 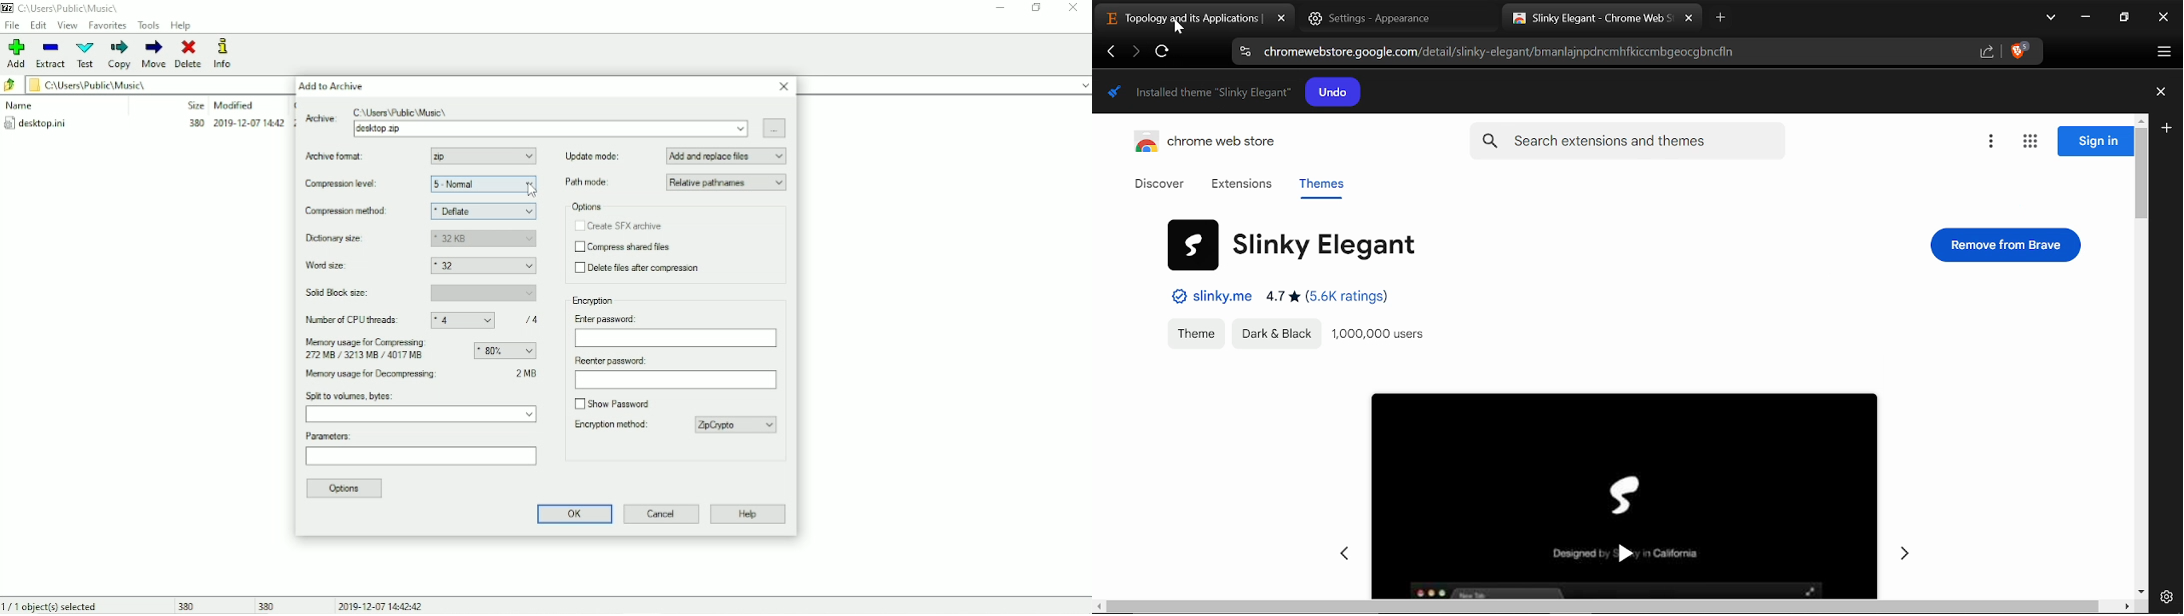 What do you see at coordinates (320, 117) in the screenshot?
I see `Active` at bounding box center [320, 117].